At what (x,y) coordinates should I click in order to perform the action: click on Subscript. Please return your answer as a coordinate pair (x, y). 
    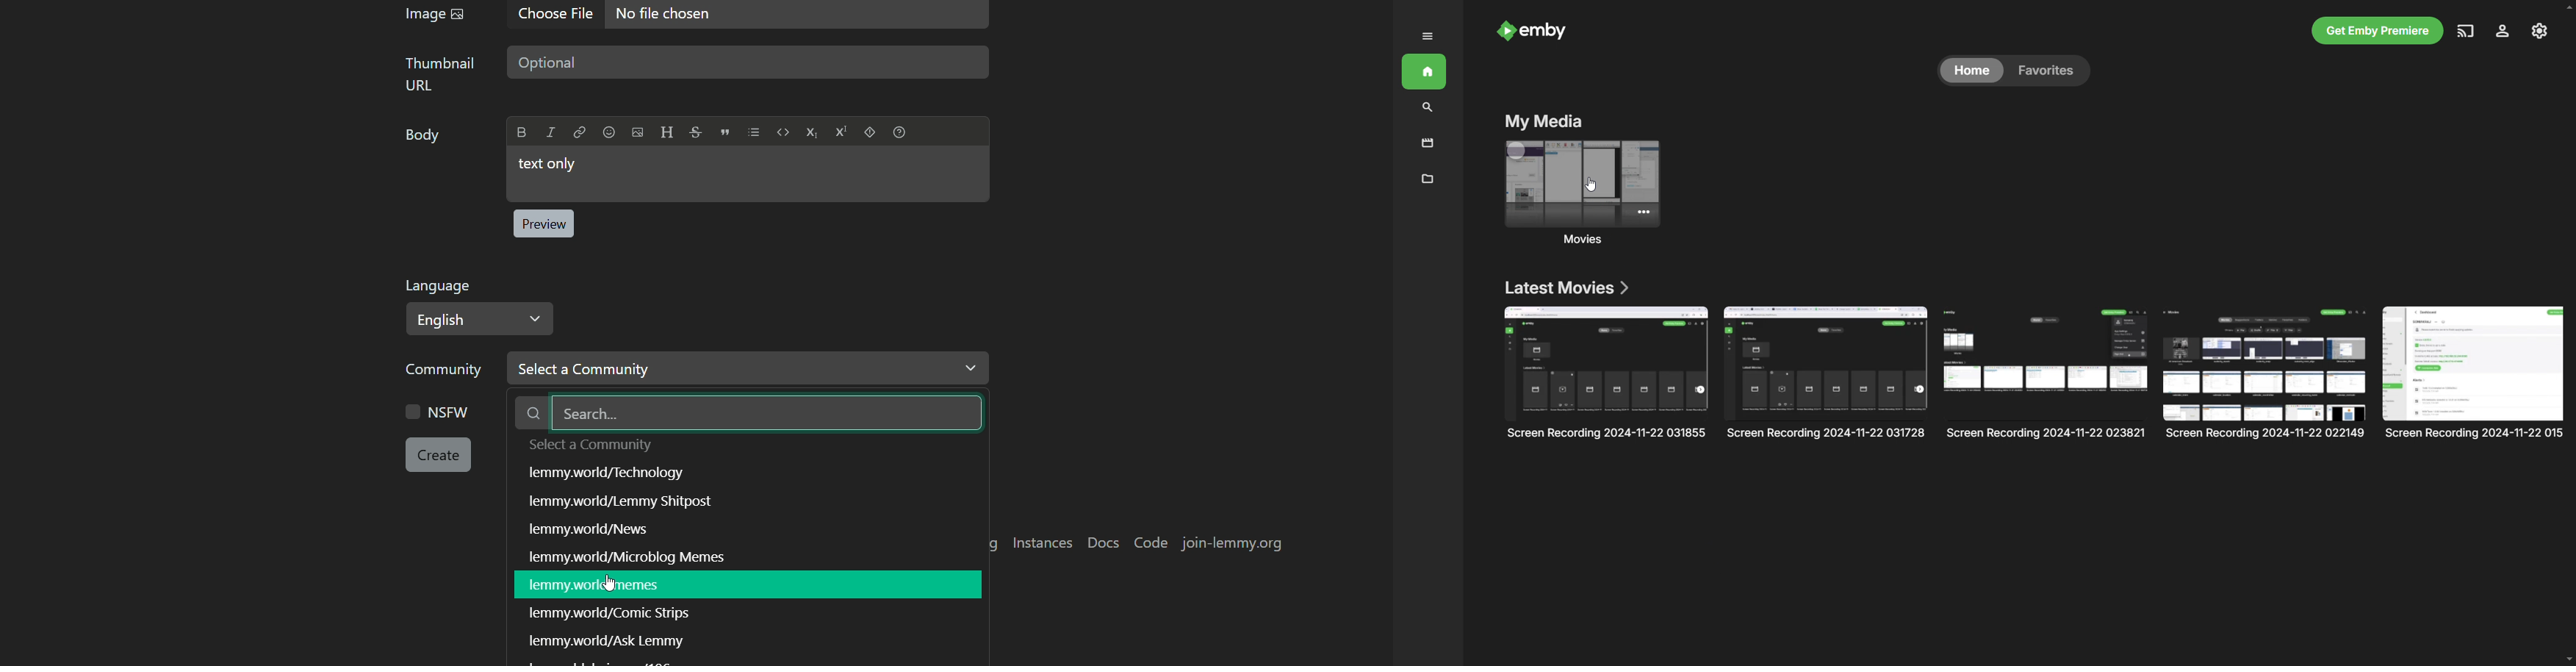
    Looking at the image, I should click on (813, 133).